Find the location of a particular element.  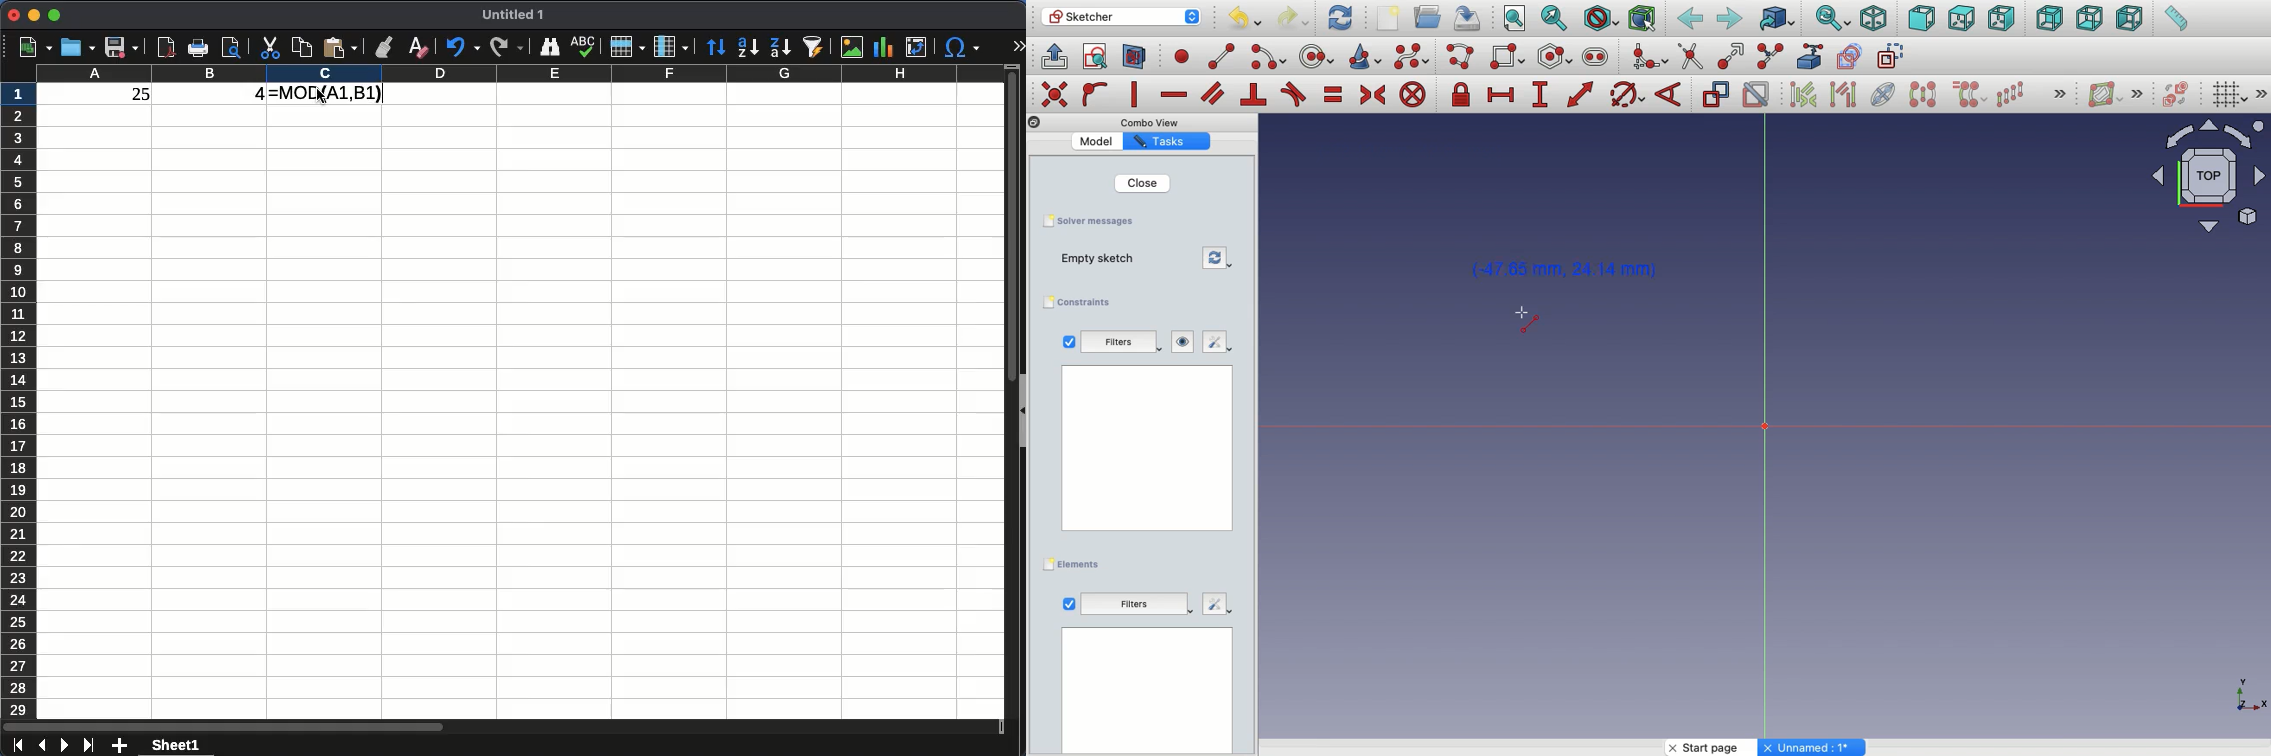

Value is located at coordinates (1096, 142).